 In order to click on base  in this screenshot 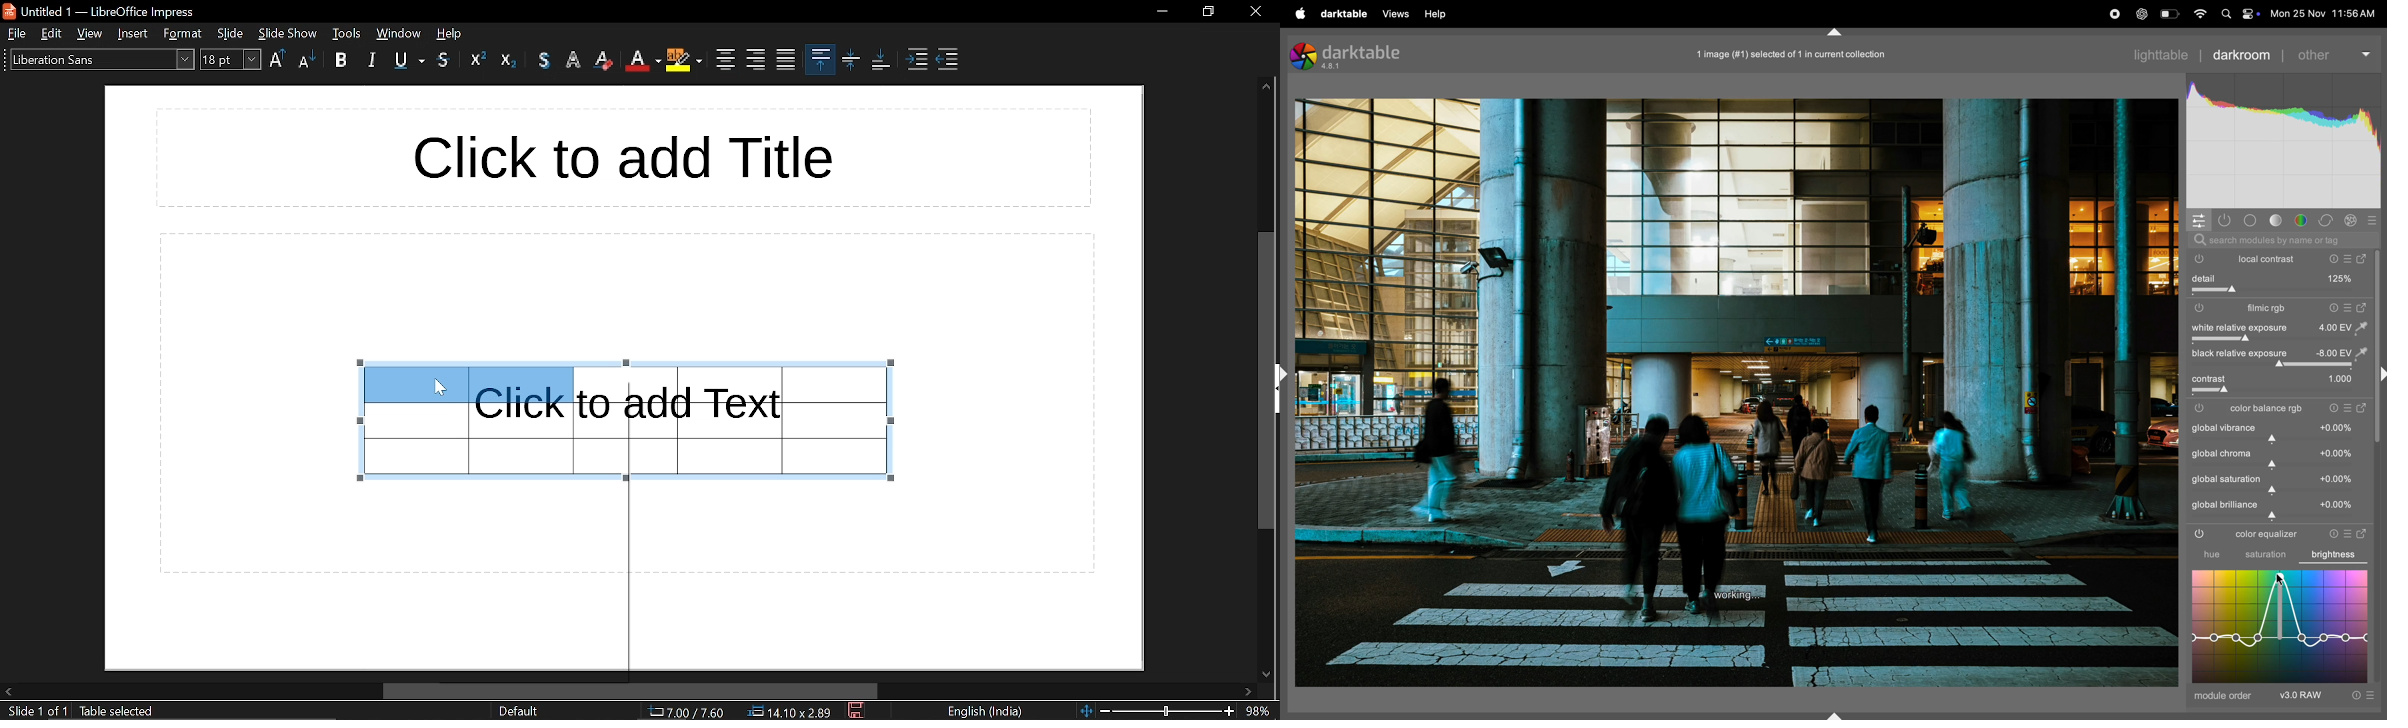, I will do `click(2249, 218)`.